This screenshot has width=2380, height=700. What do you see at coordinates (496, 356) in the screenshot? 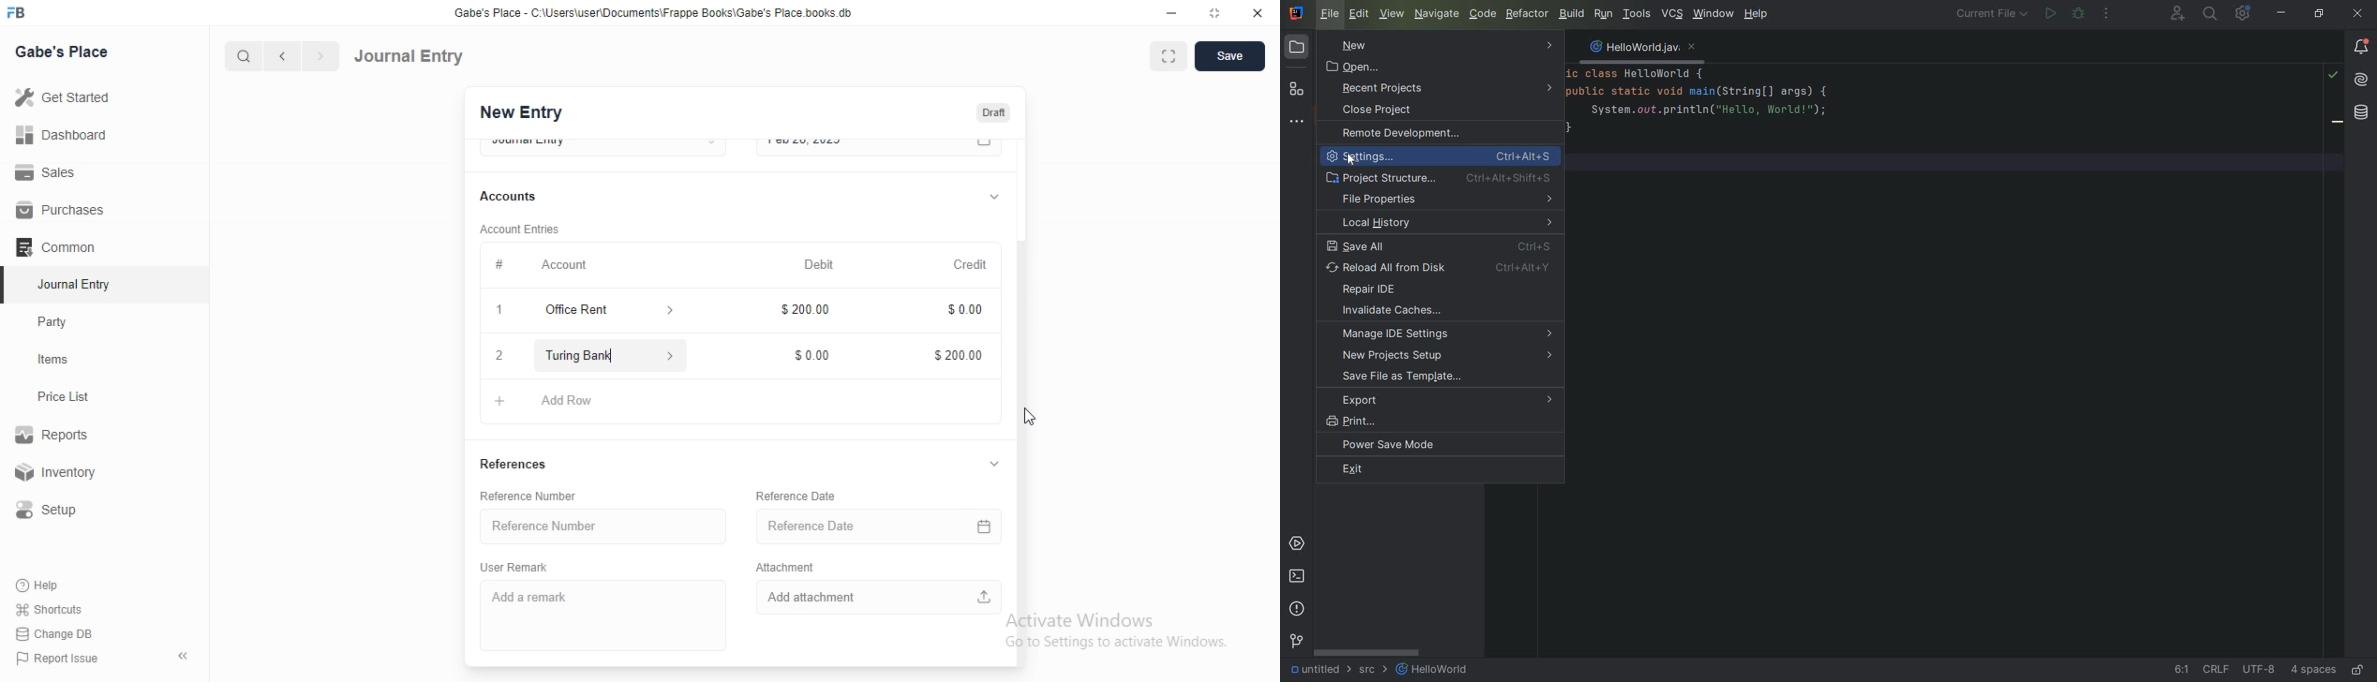
I see `2` at bounding box center [496, 356].